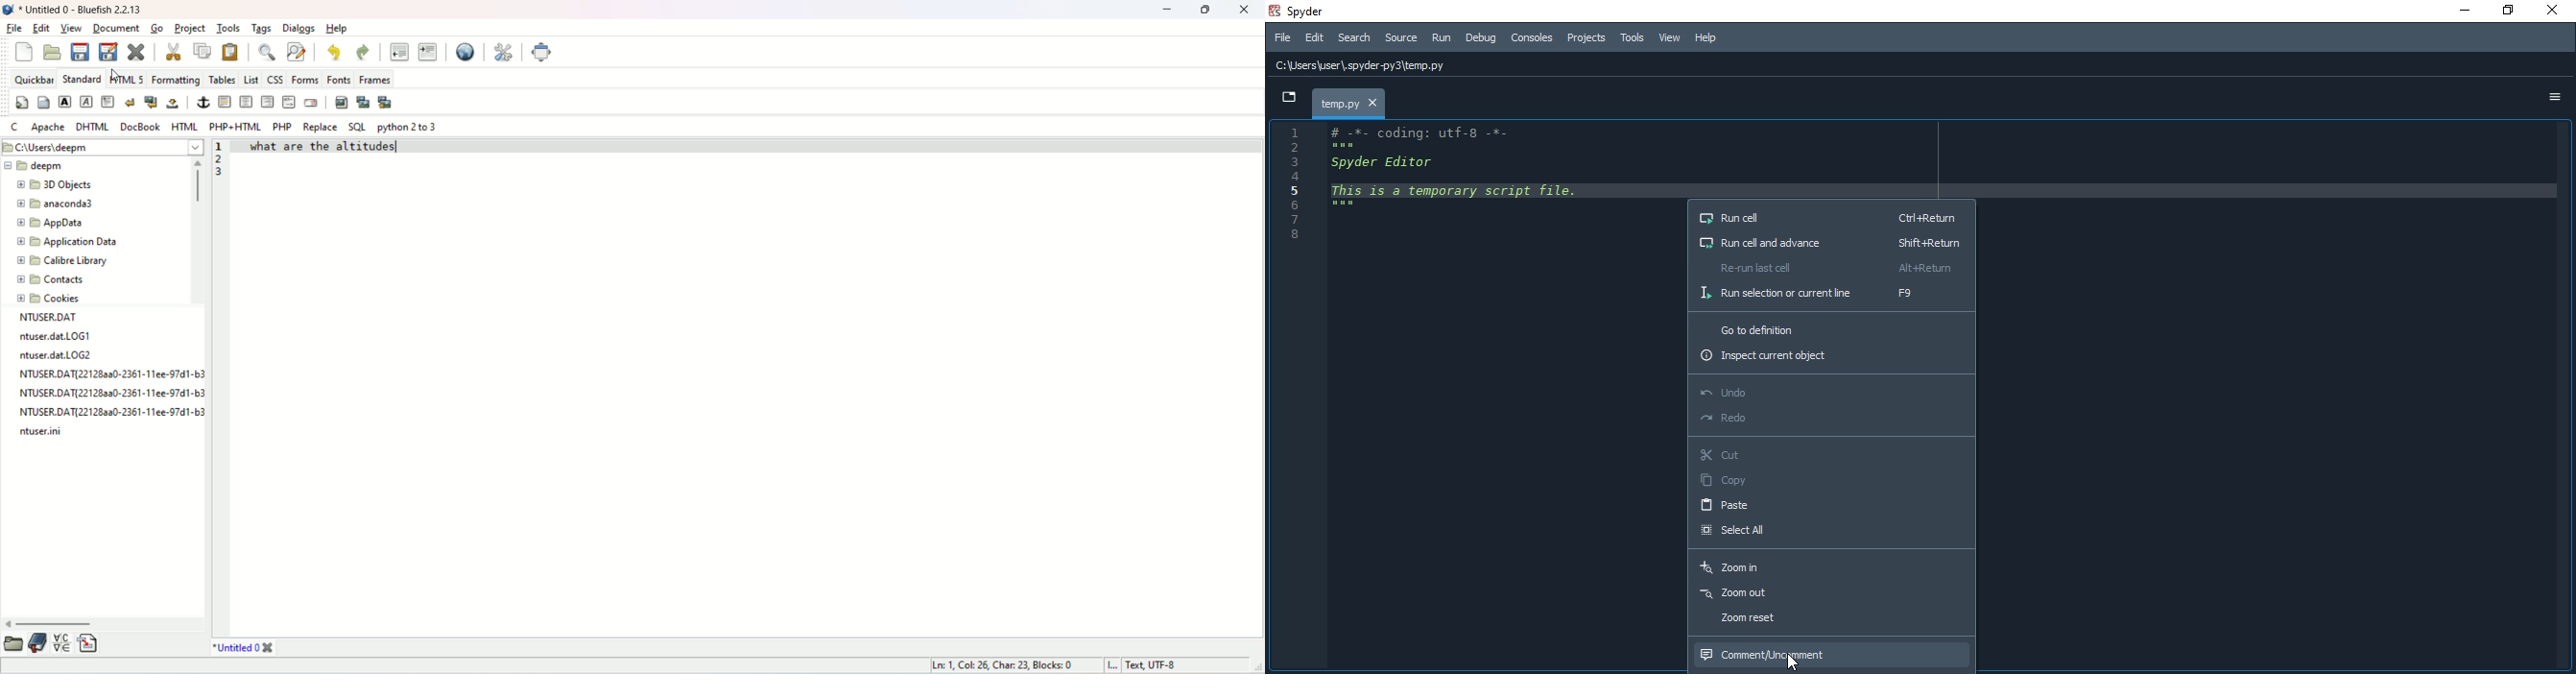 Image resolution: width=2576 pixels, height=700 pixels. Describe the element at coordinates (62, 641) in the screenshot. I see `insert special character` at that location.